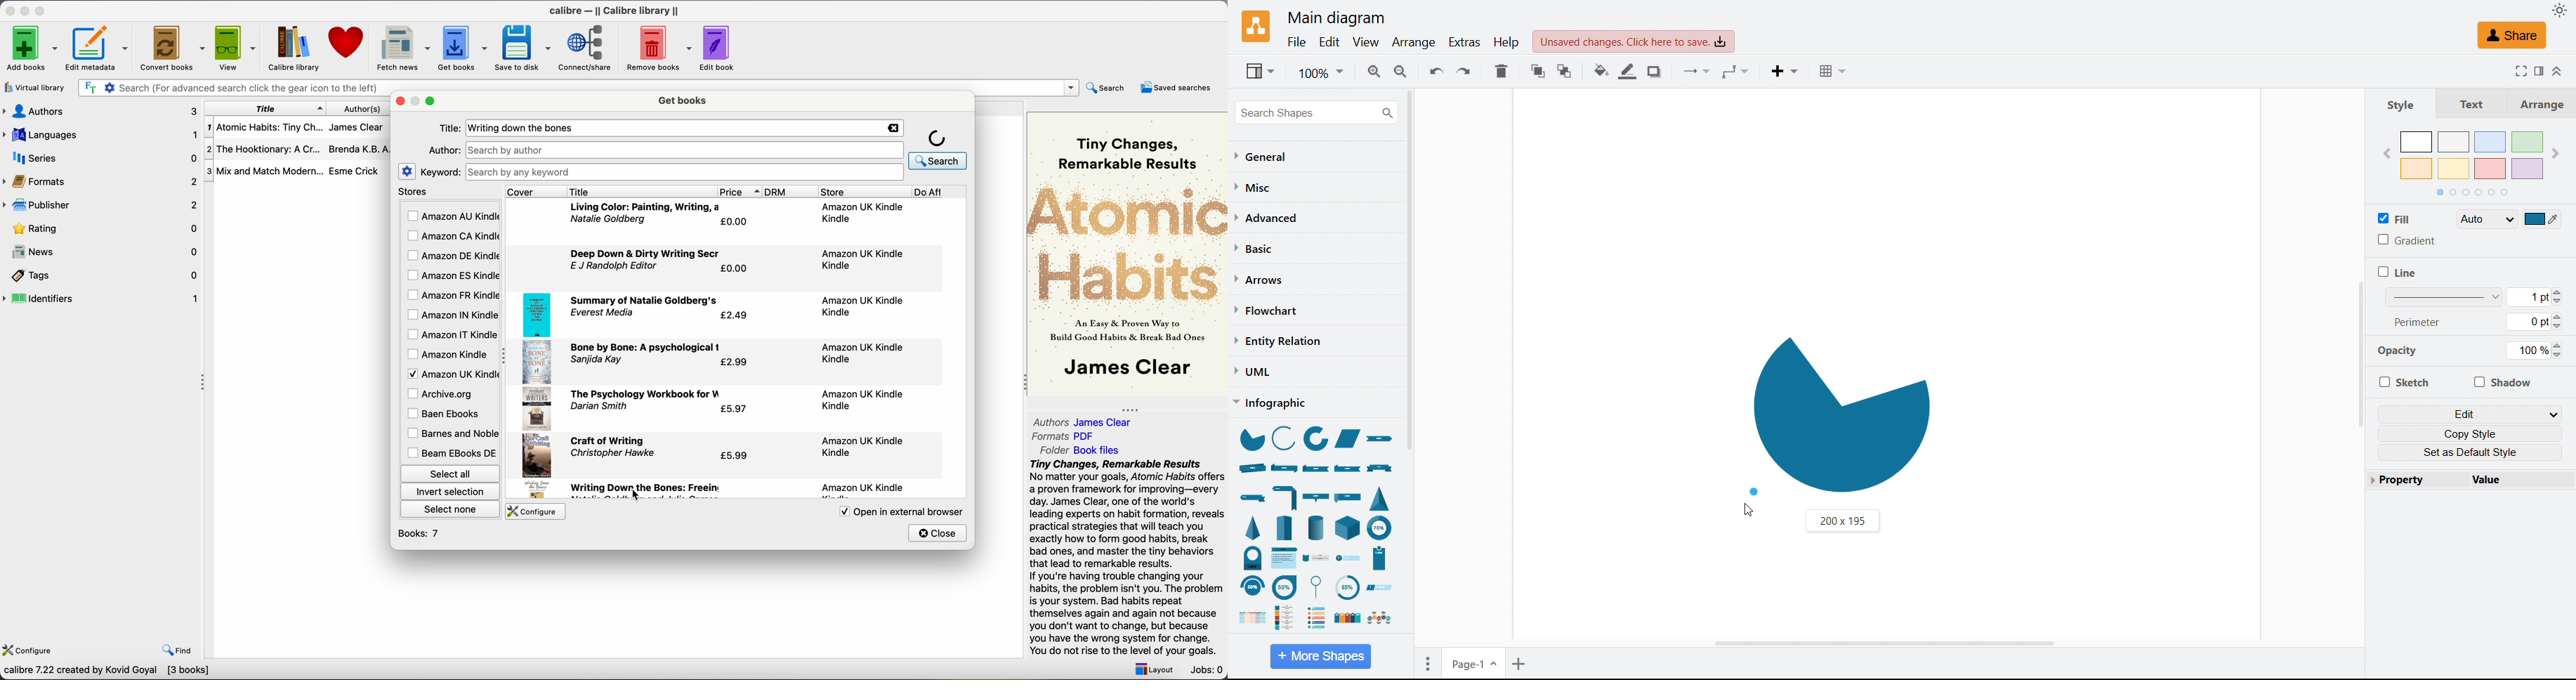 The width and height of the screenshot is (2576, 700). I want to click on Zoom level , so click(1320, 72).